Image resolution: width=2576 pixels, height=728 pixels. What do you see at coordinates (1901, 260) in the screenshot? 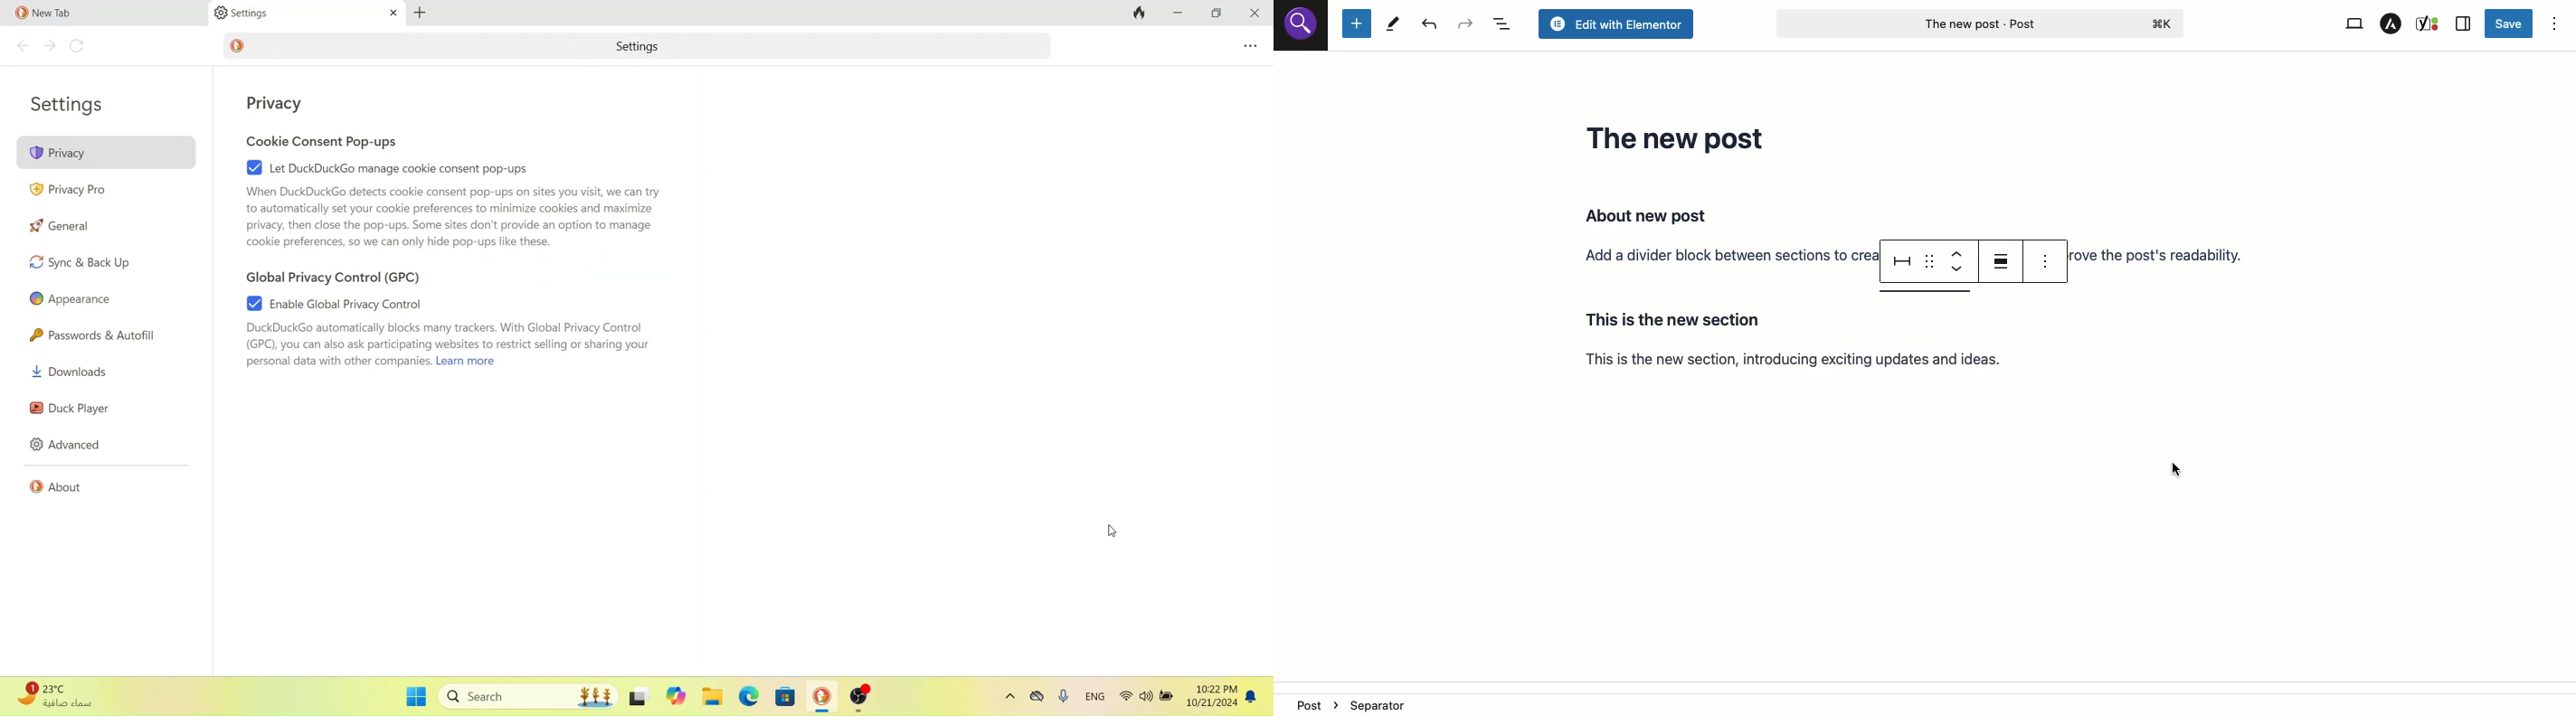
I see `Separator` at bounding box center [1901, 260].